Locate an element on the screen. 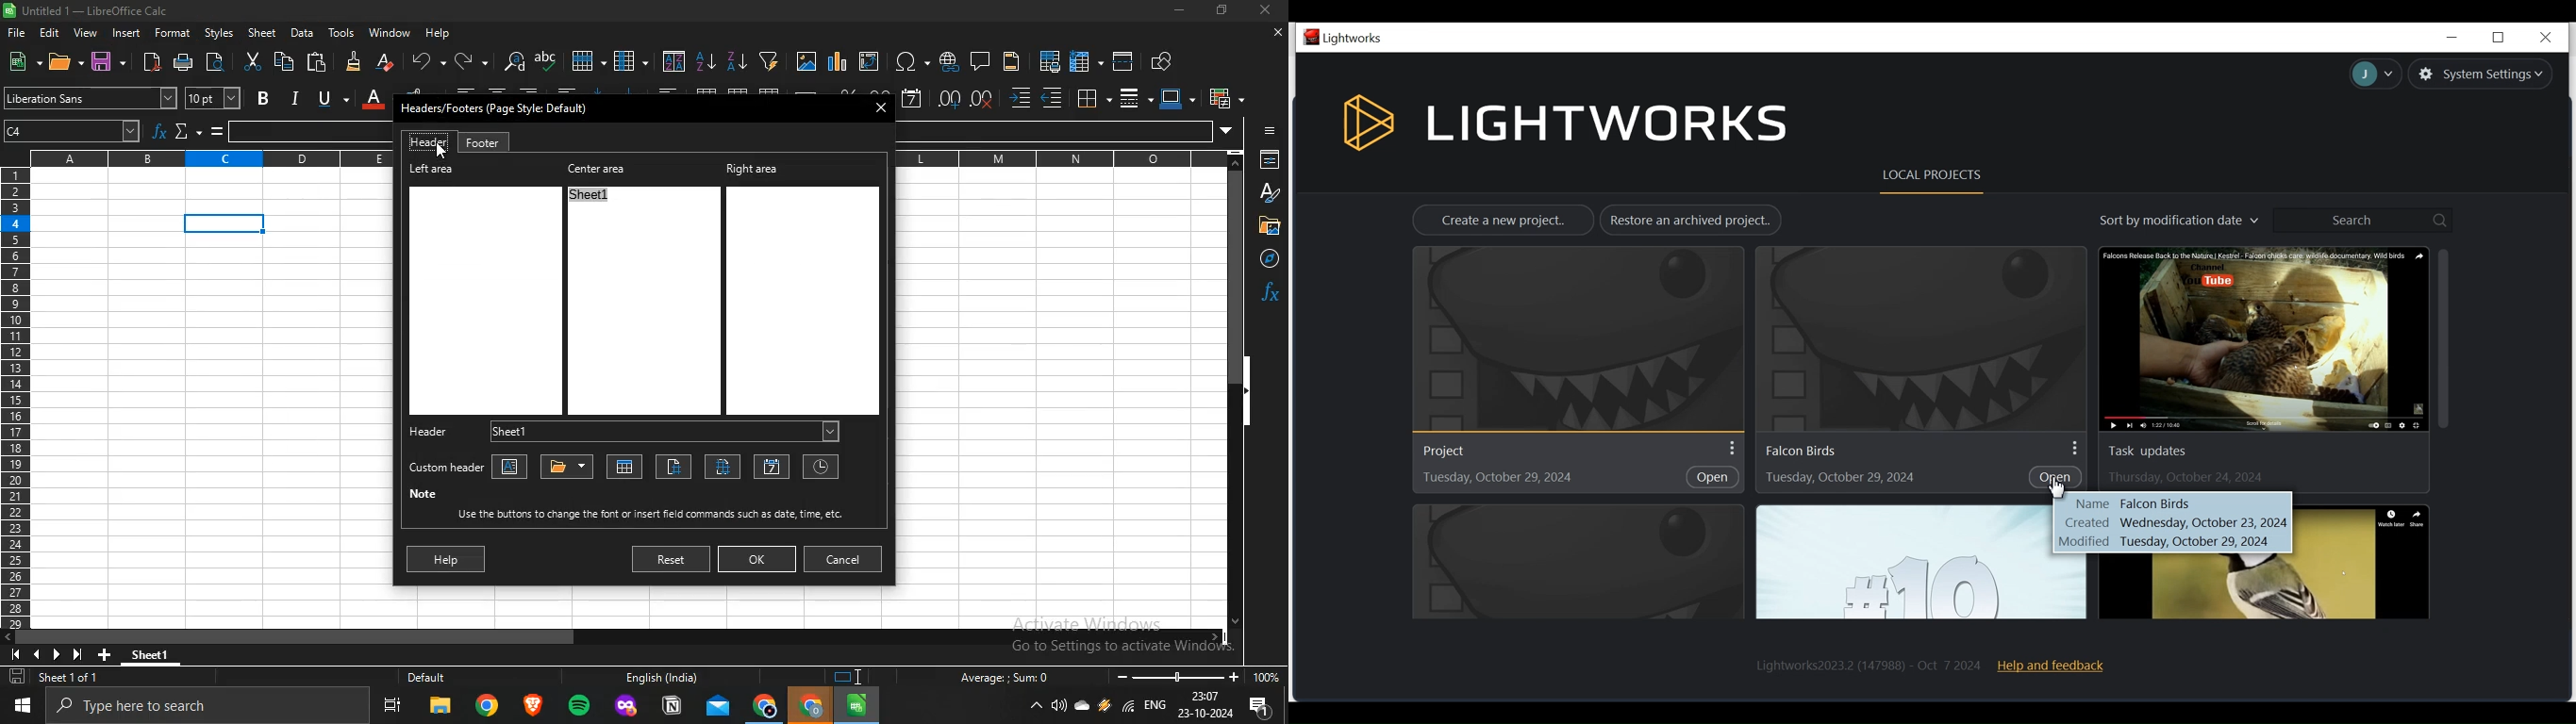 The image size is (2576, 728). save is located at coordinates (104, 60).